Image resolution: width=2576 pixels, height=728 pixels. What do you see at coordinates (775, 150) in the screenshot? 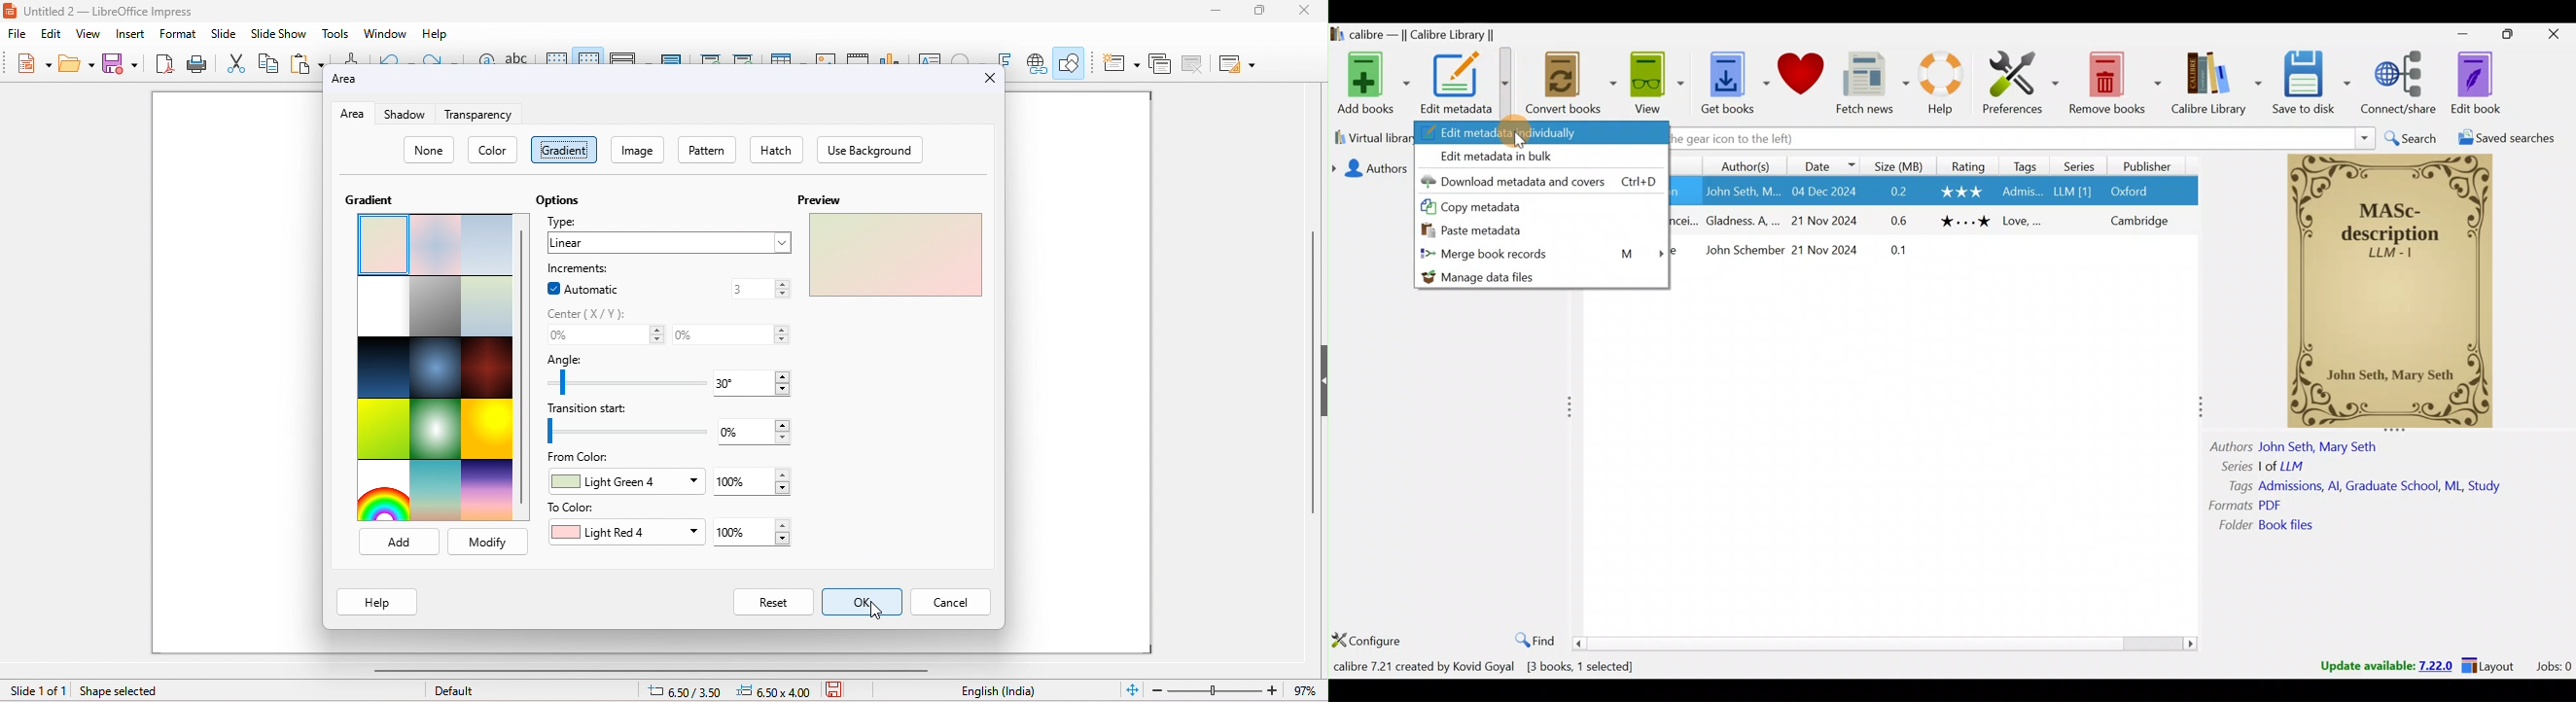
I see `hatch` at bounding box center [775, 150].